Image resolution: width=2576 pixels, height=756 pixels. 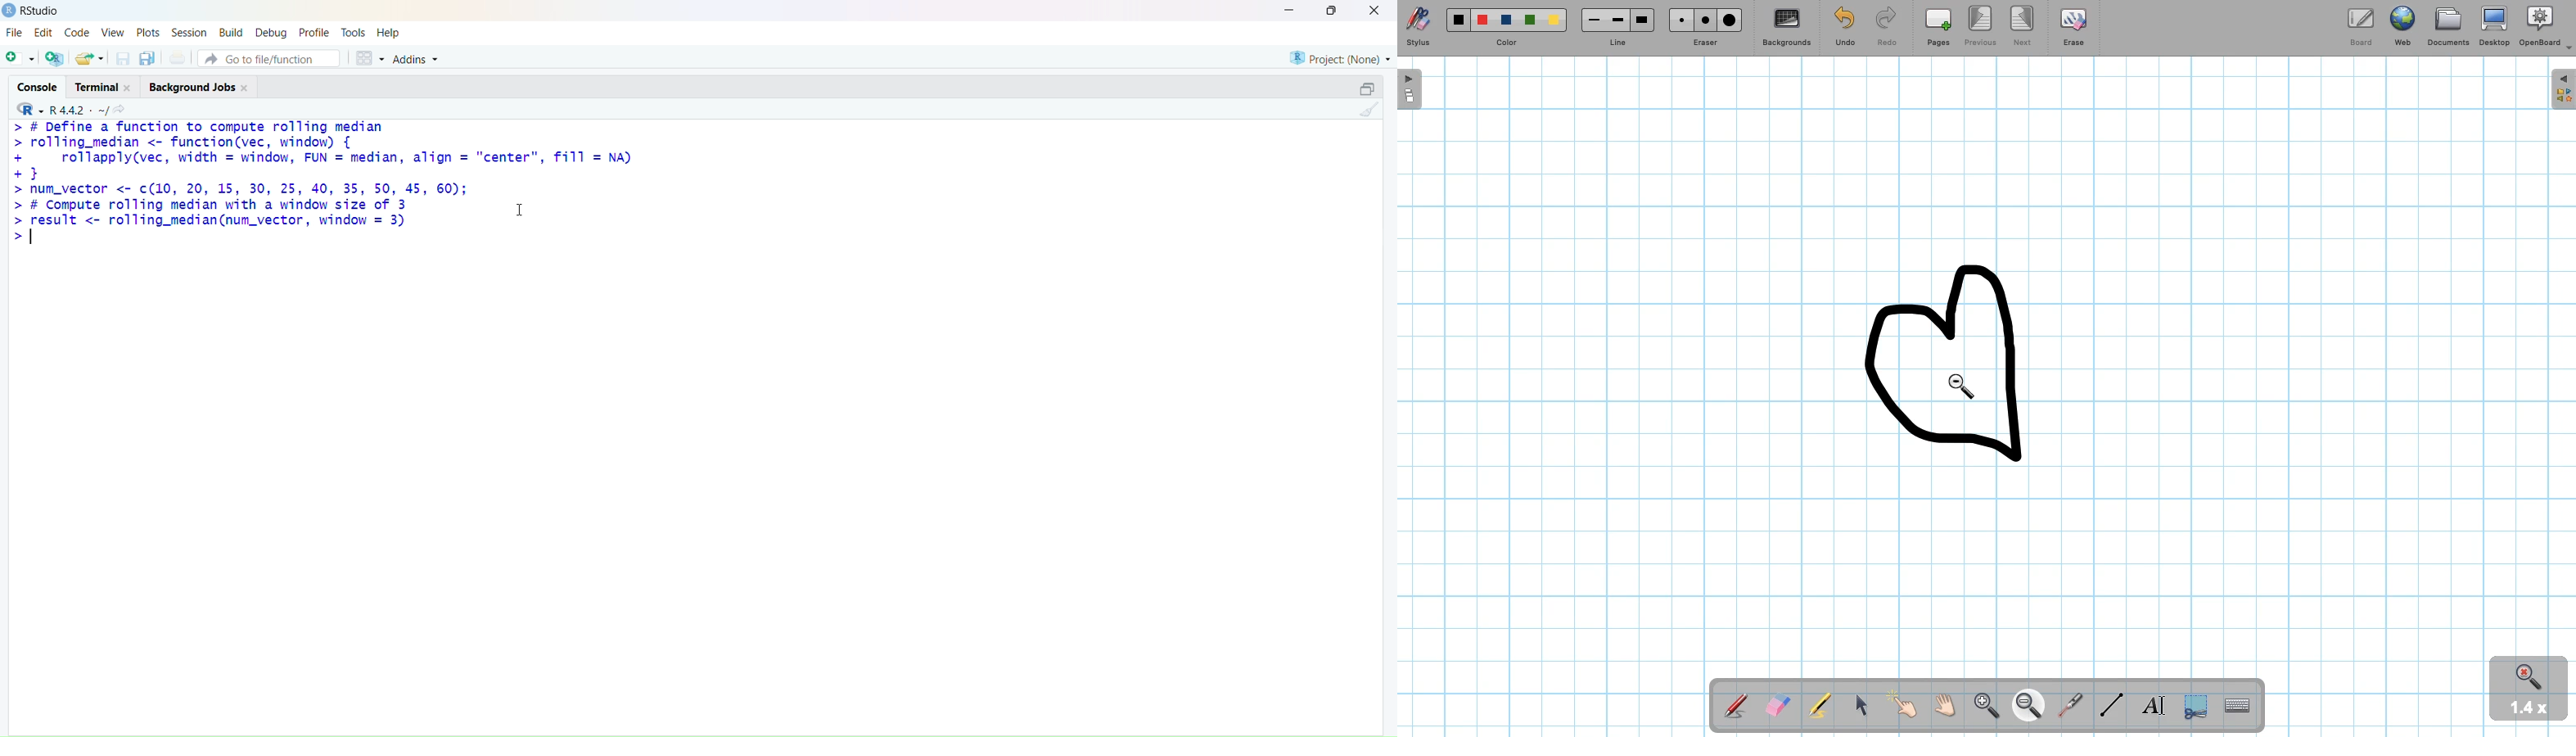 I want to click on add R file, so click(x=55, y=59).